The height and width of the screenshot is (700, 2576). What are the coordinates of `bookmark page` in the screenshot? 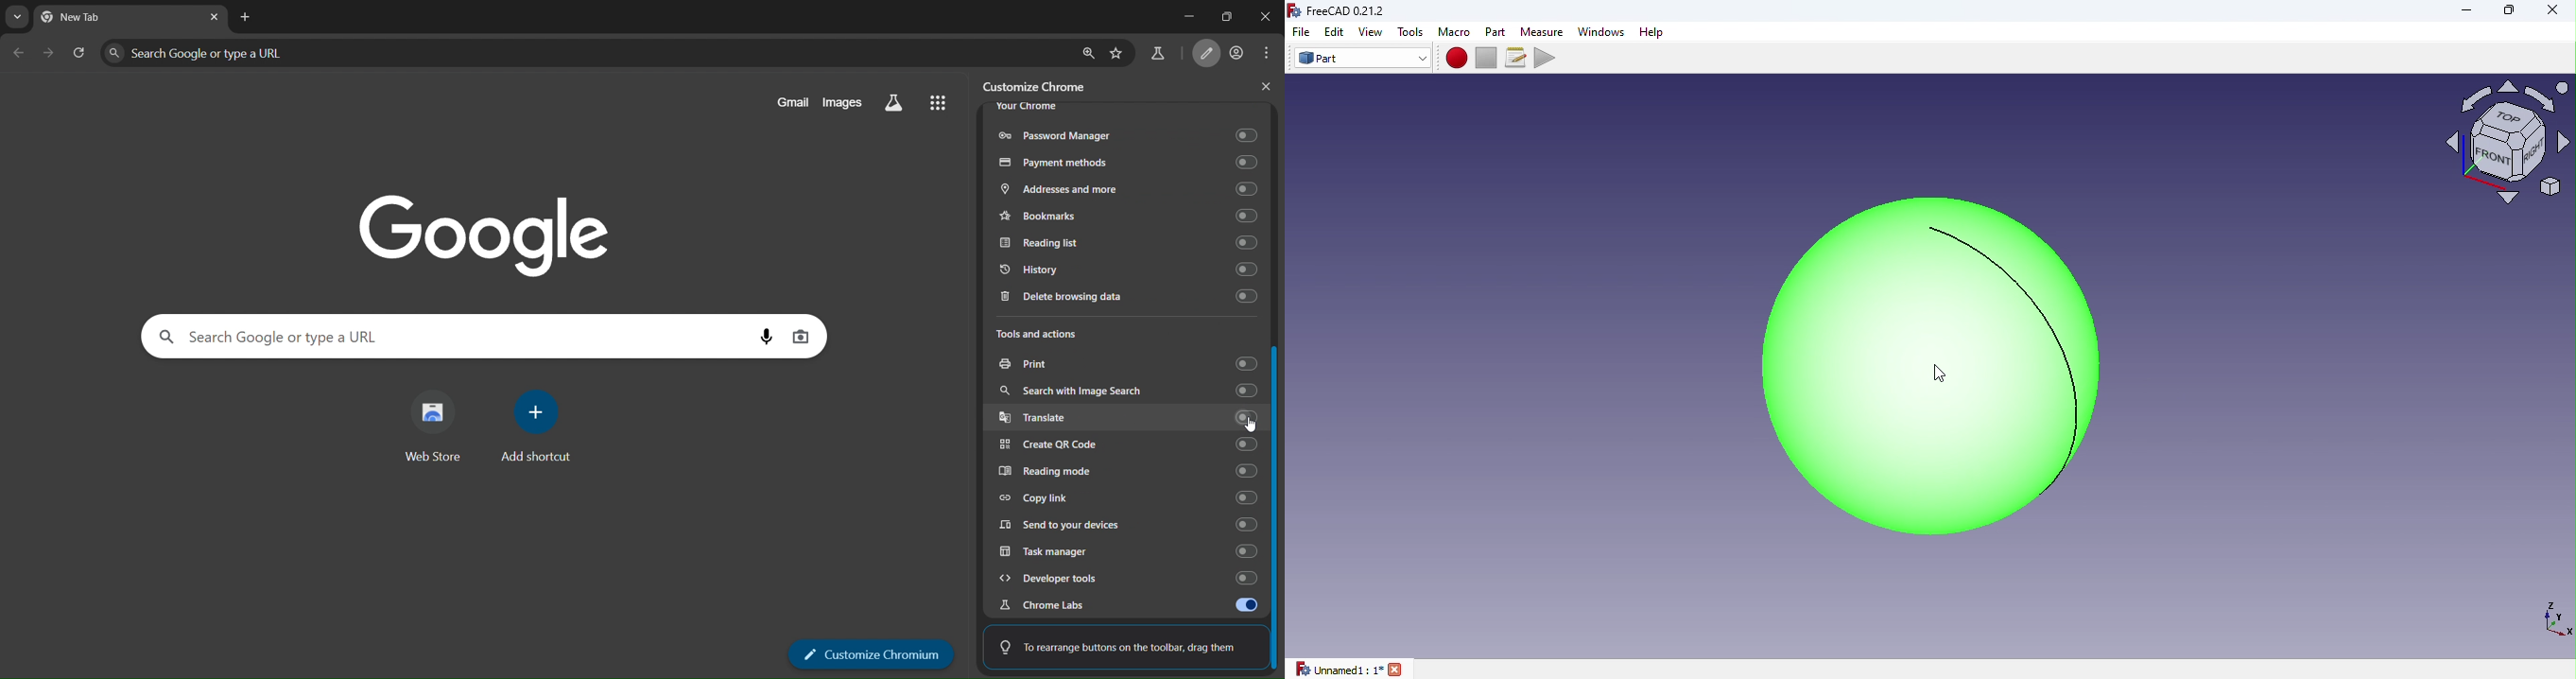 It's located at (1121, 50).